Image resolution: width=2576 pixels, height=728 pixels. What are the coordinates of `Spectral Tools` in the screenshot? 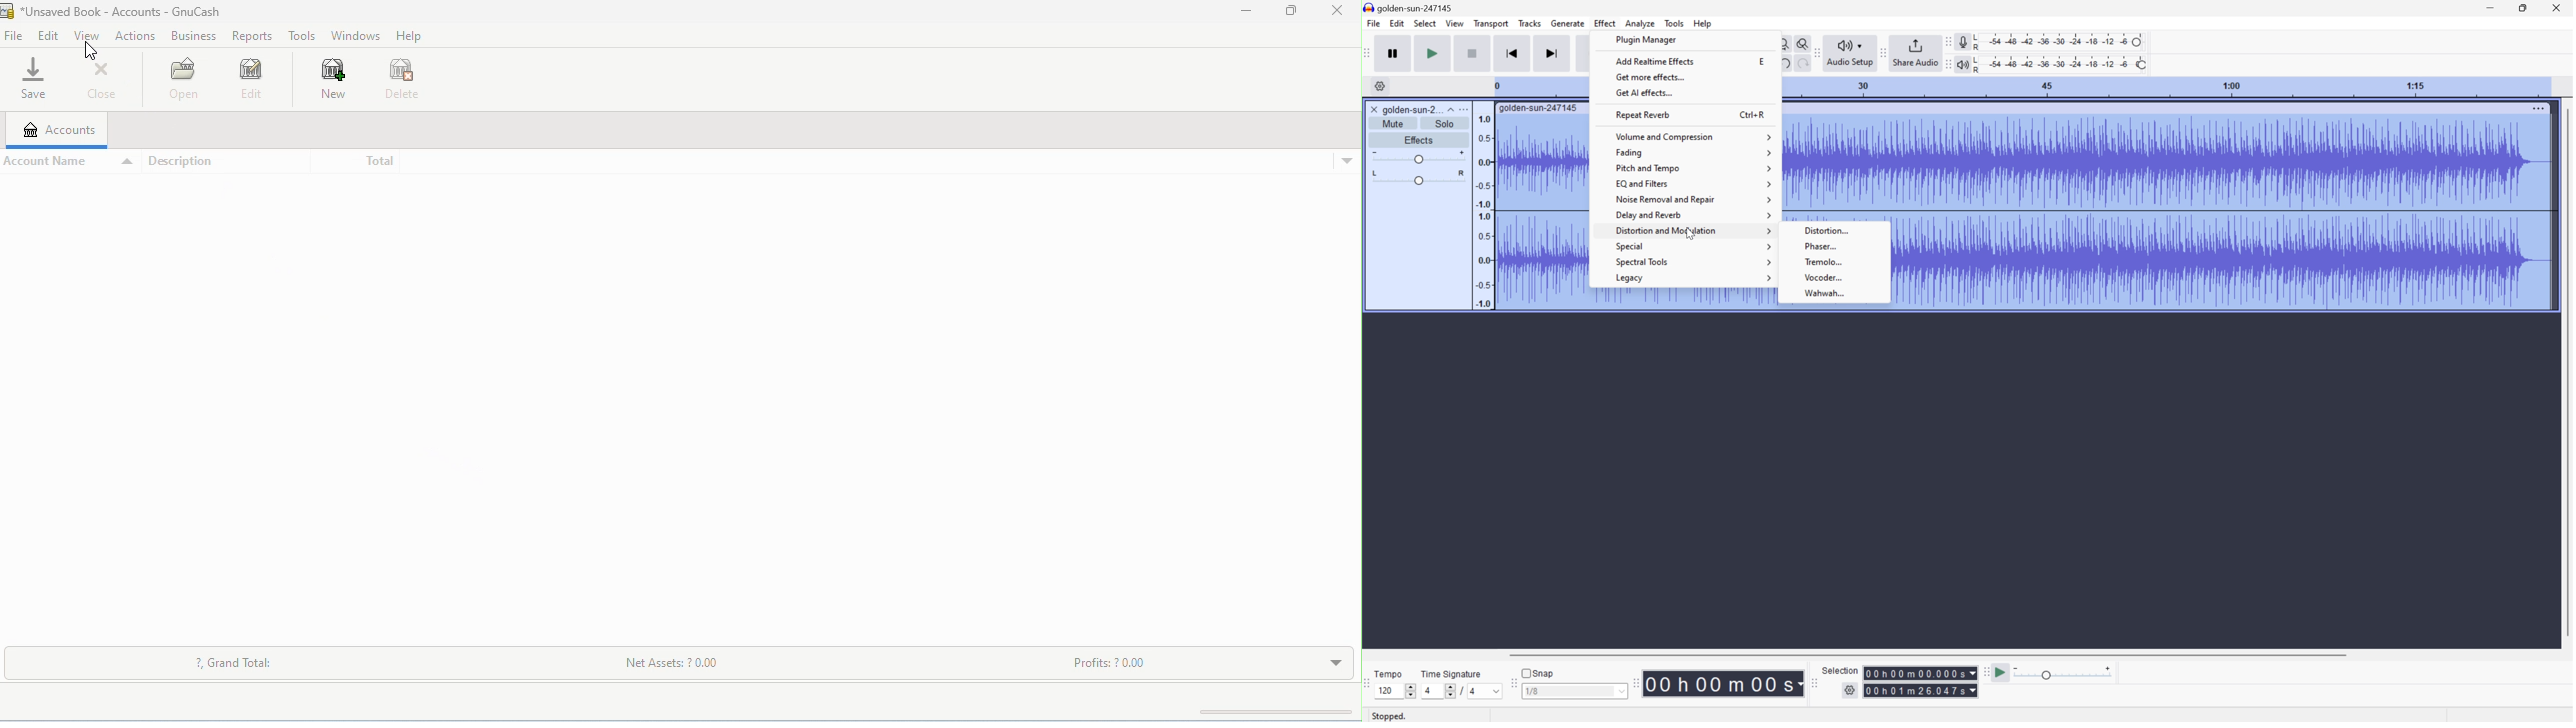 It's located at (1691, 262).